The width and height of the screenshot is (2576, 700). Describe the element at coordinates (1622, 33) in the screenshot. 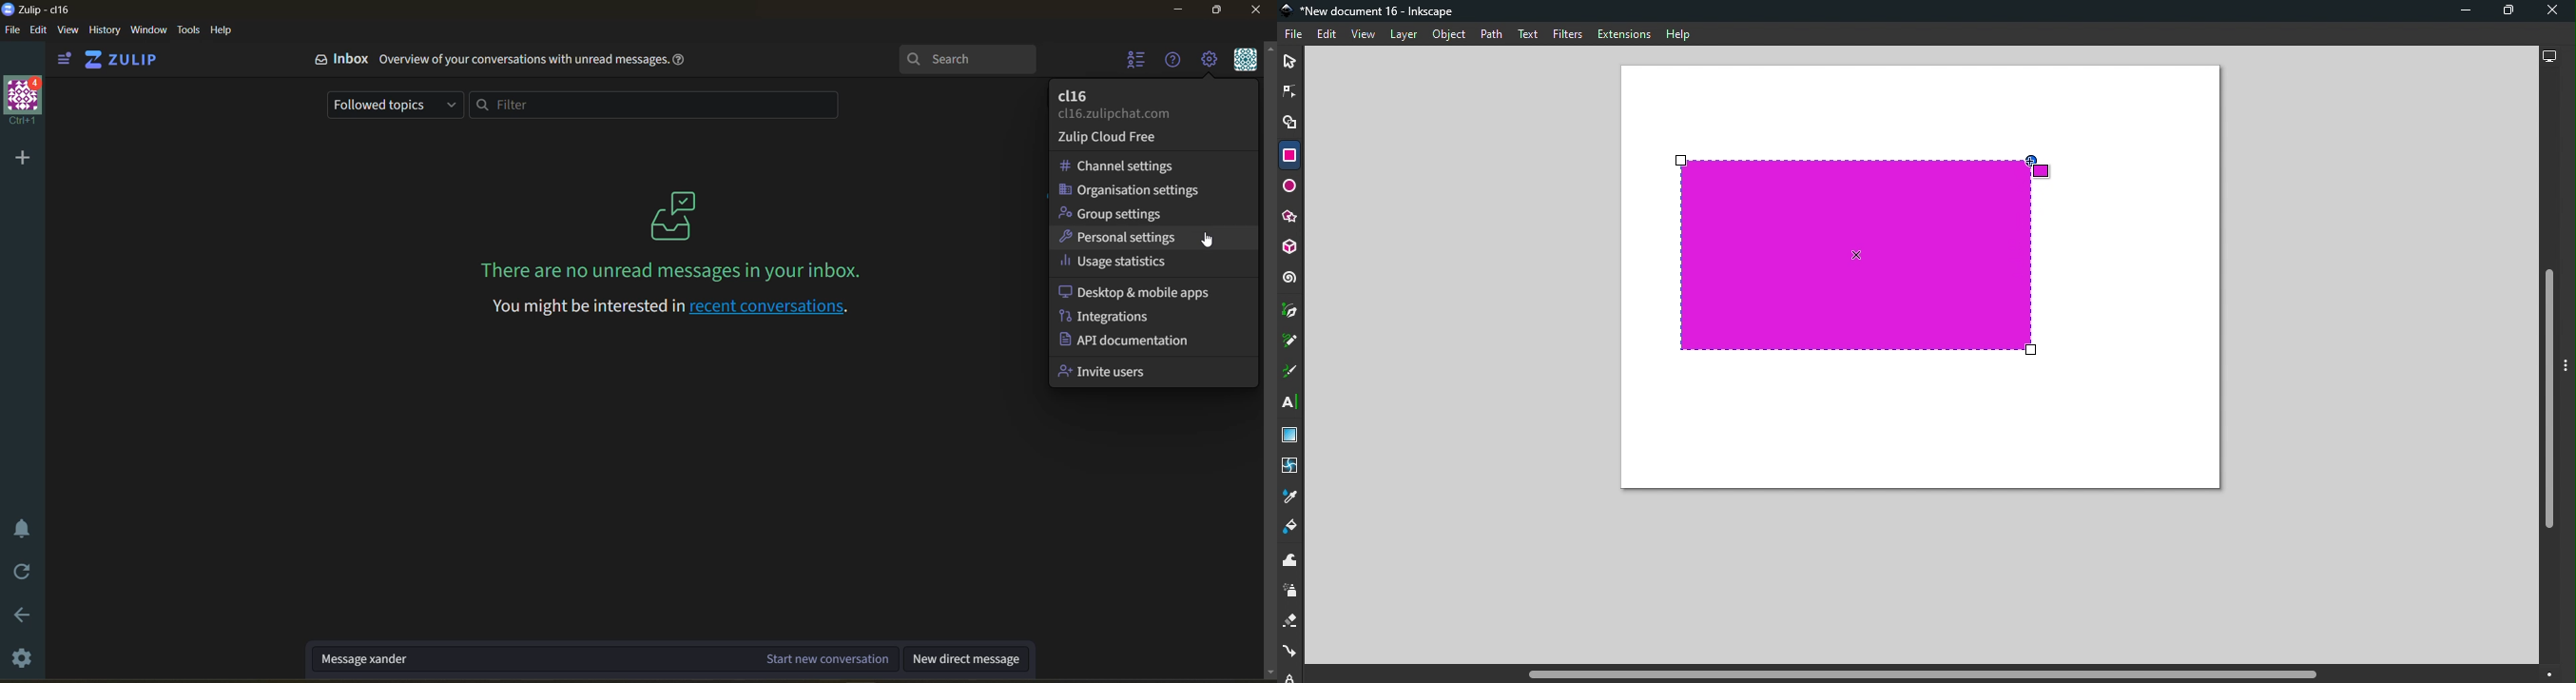

I see `Extensions` at that location.